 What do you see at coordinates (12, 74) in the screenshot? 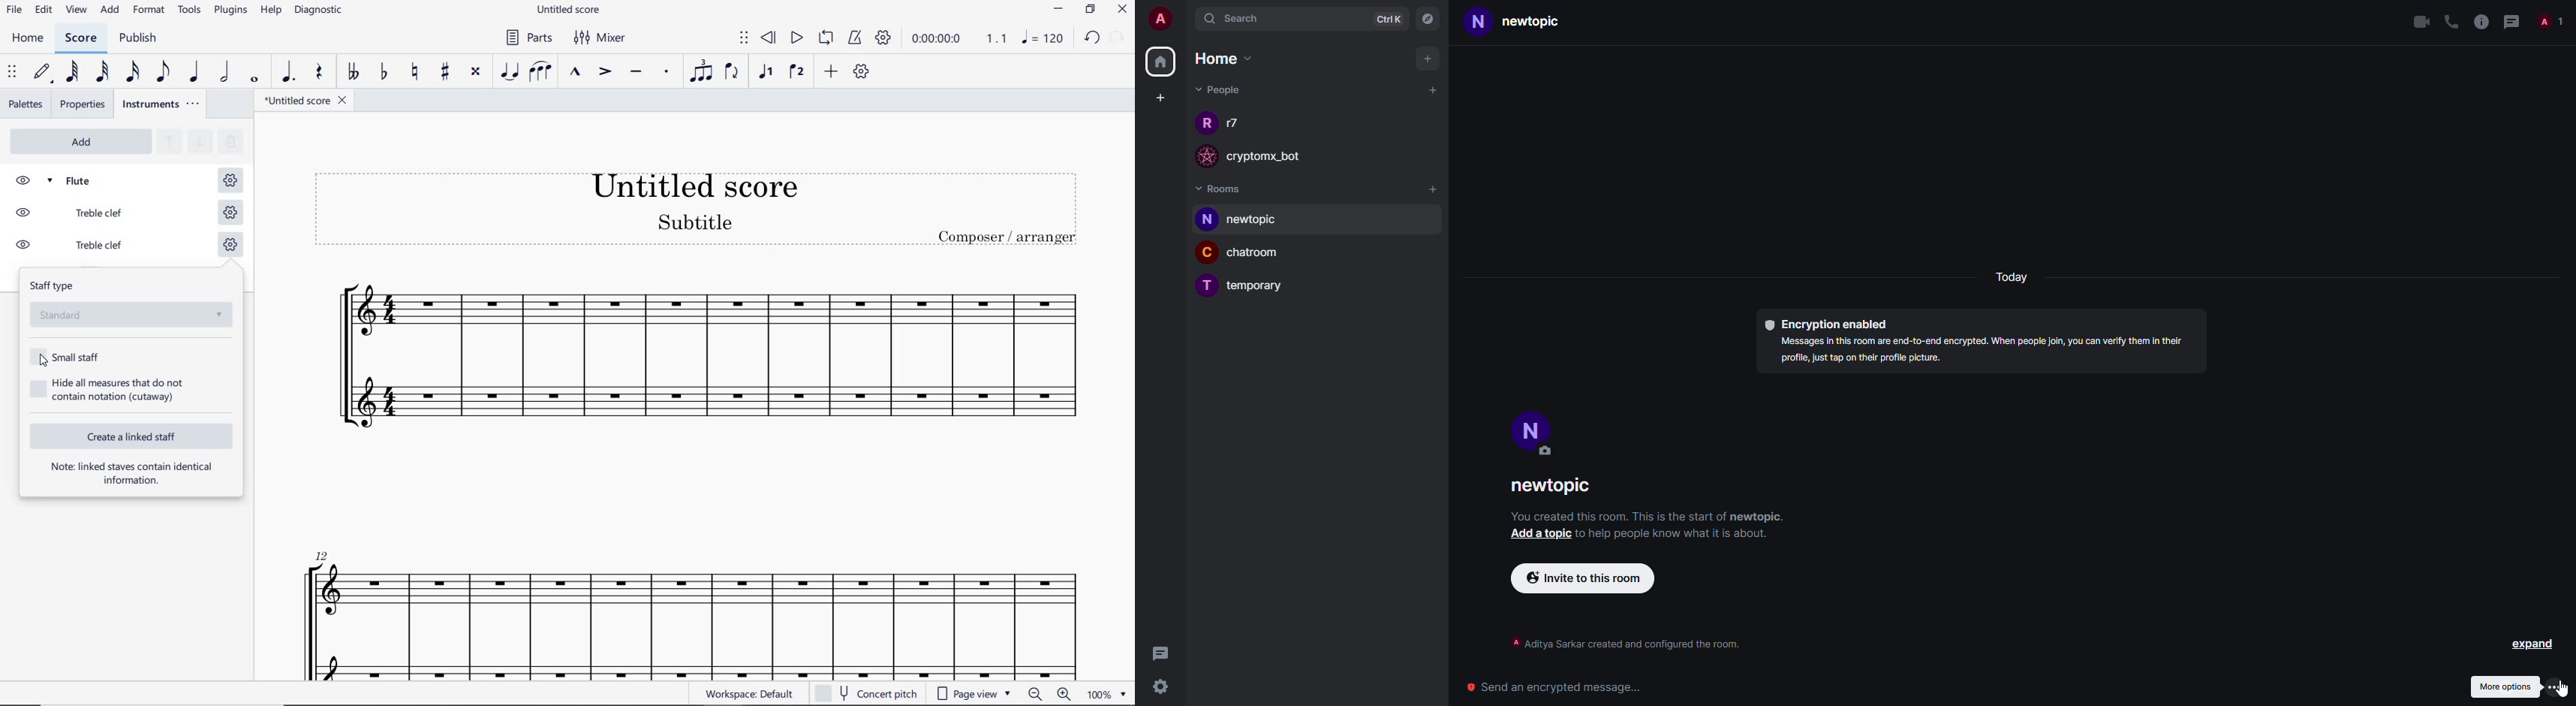
I see `SELECT TO MOVE` at bounding box center [12, 74].